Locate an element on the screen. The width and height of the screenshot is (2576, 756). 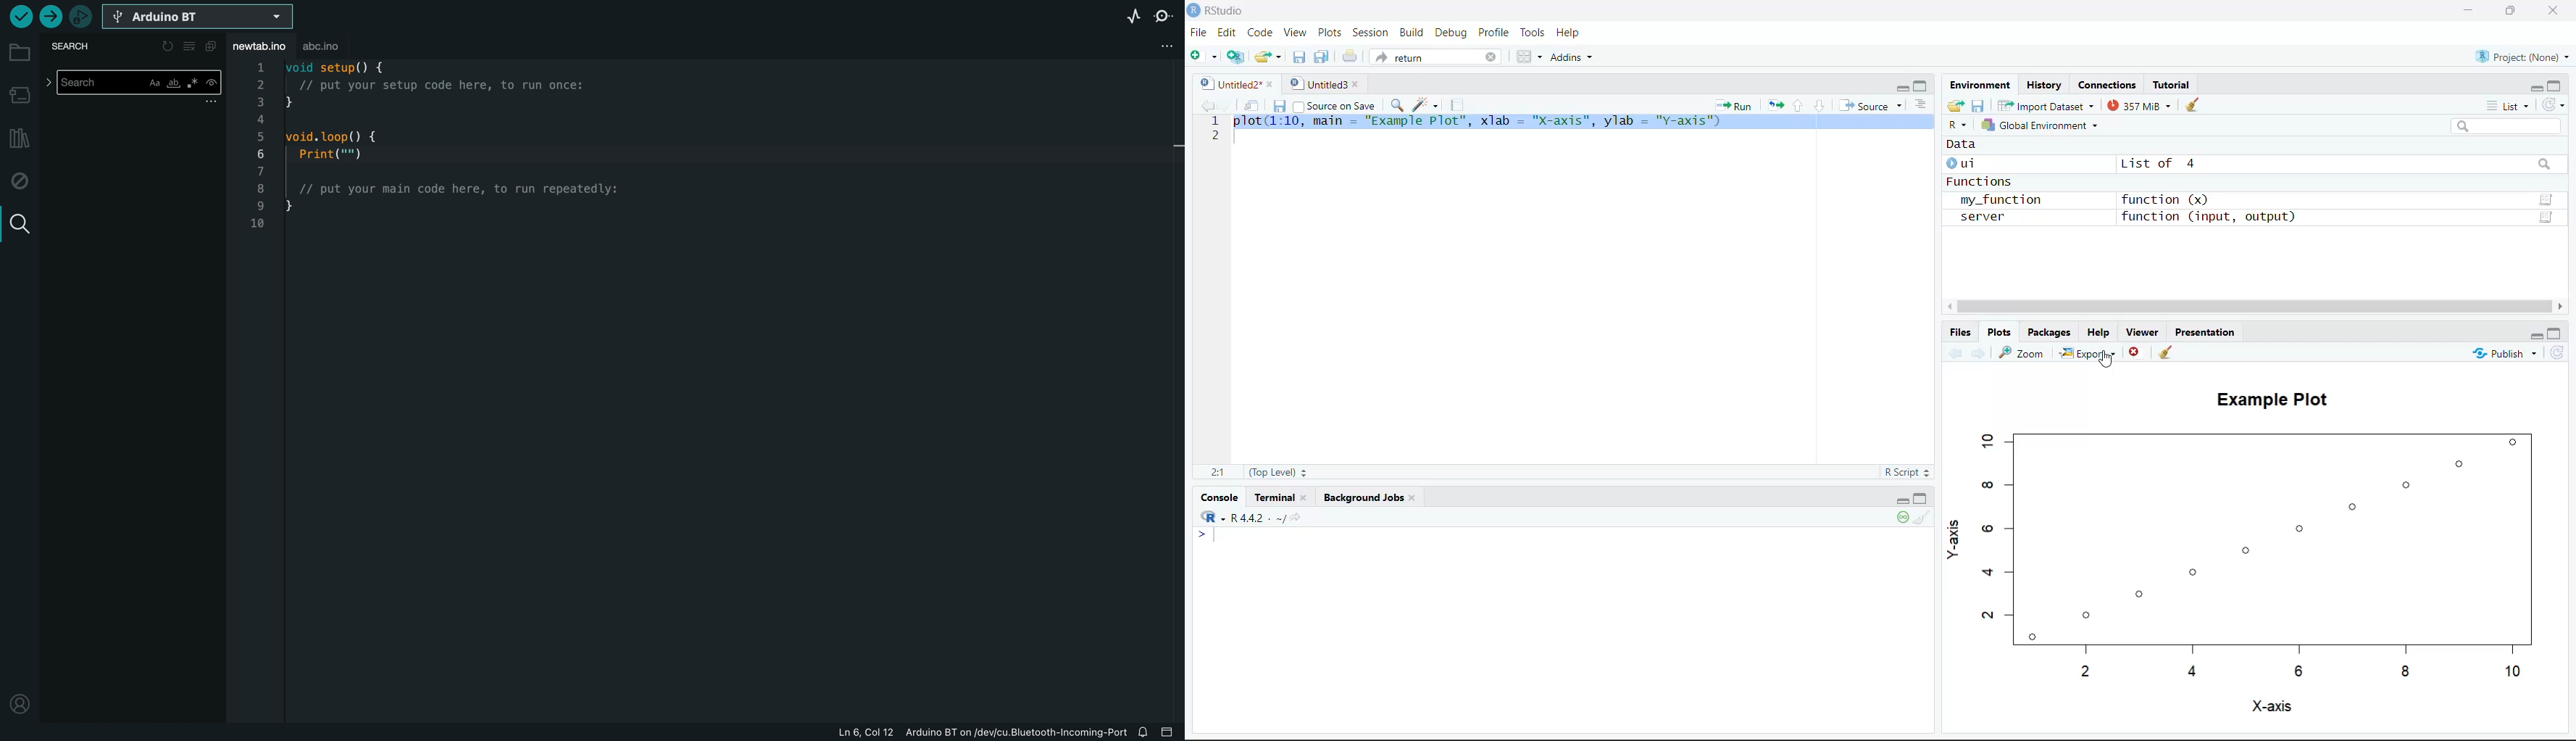
R.4.4.2. ~/ is located at coordinates (1253, 517).